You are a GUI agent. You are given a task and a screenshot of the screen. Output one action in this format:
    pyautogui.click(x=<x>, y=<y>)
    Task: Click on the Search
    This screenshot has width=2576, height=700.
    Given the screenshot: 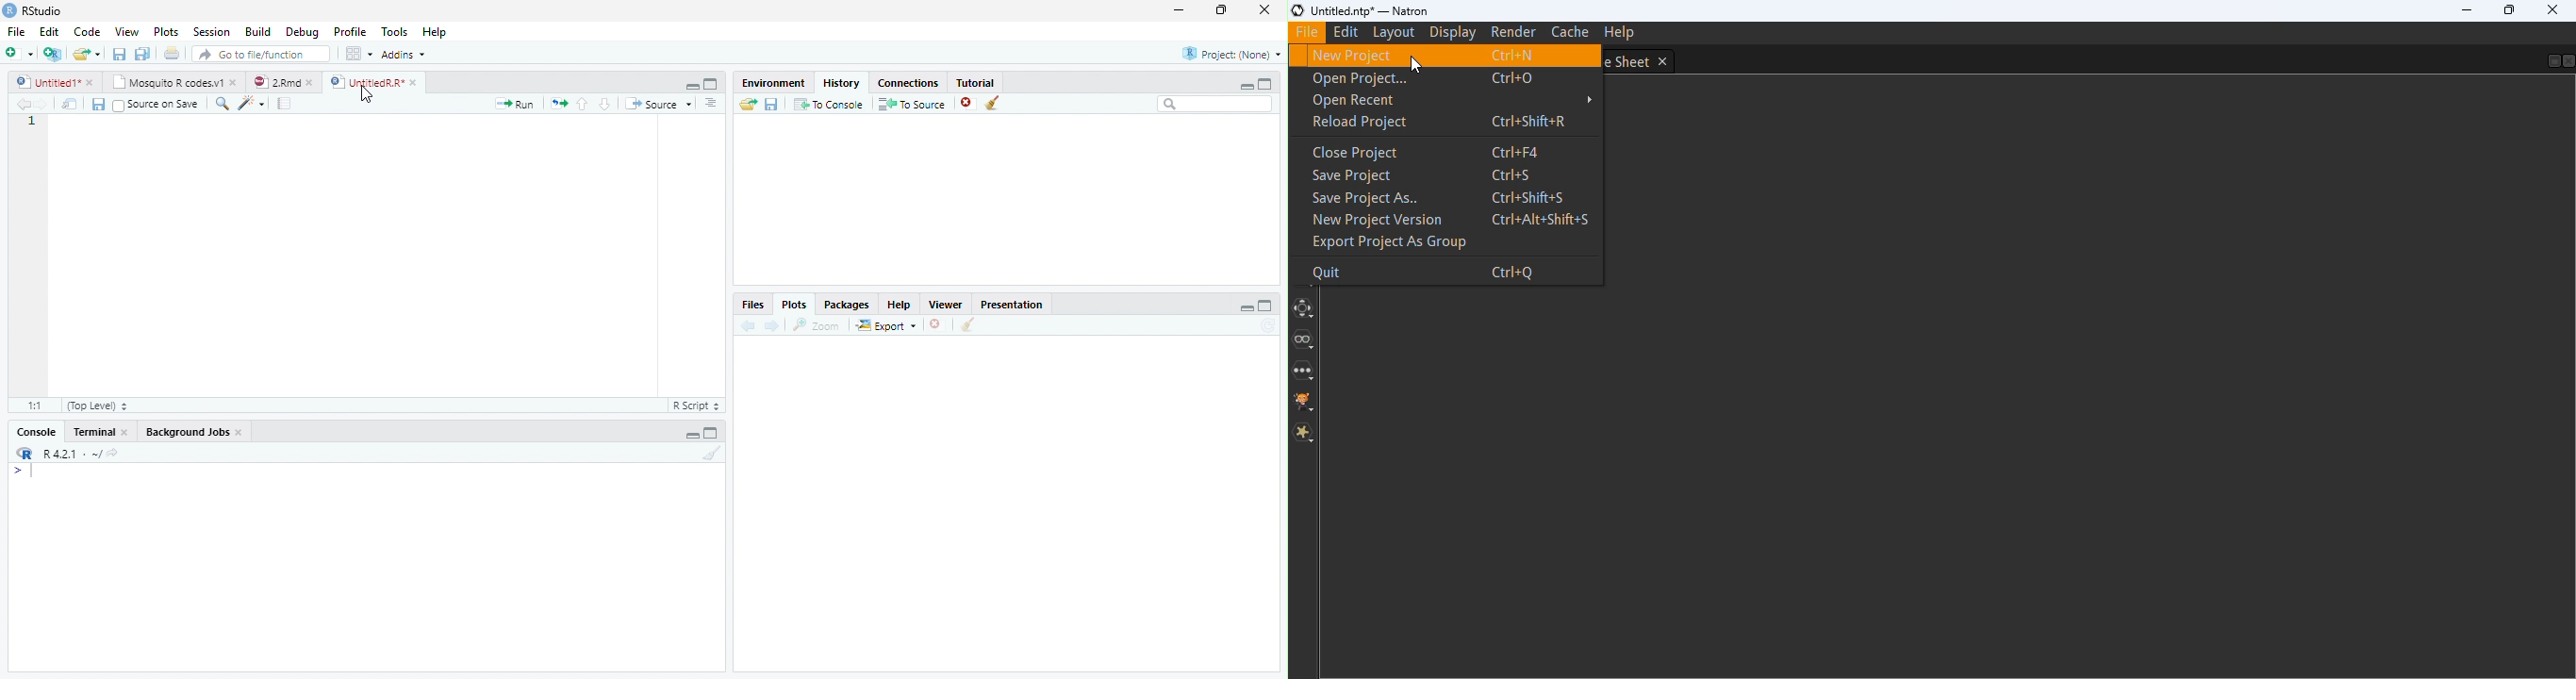 What is the action you would take?
    pyautogui.click(x=1214, y=105)
    